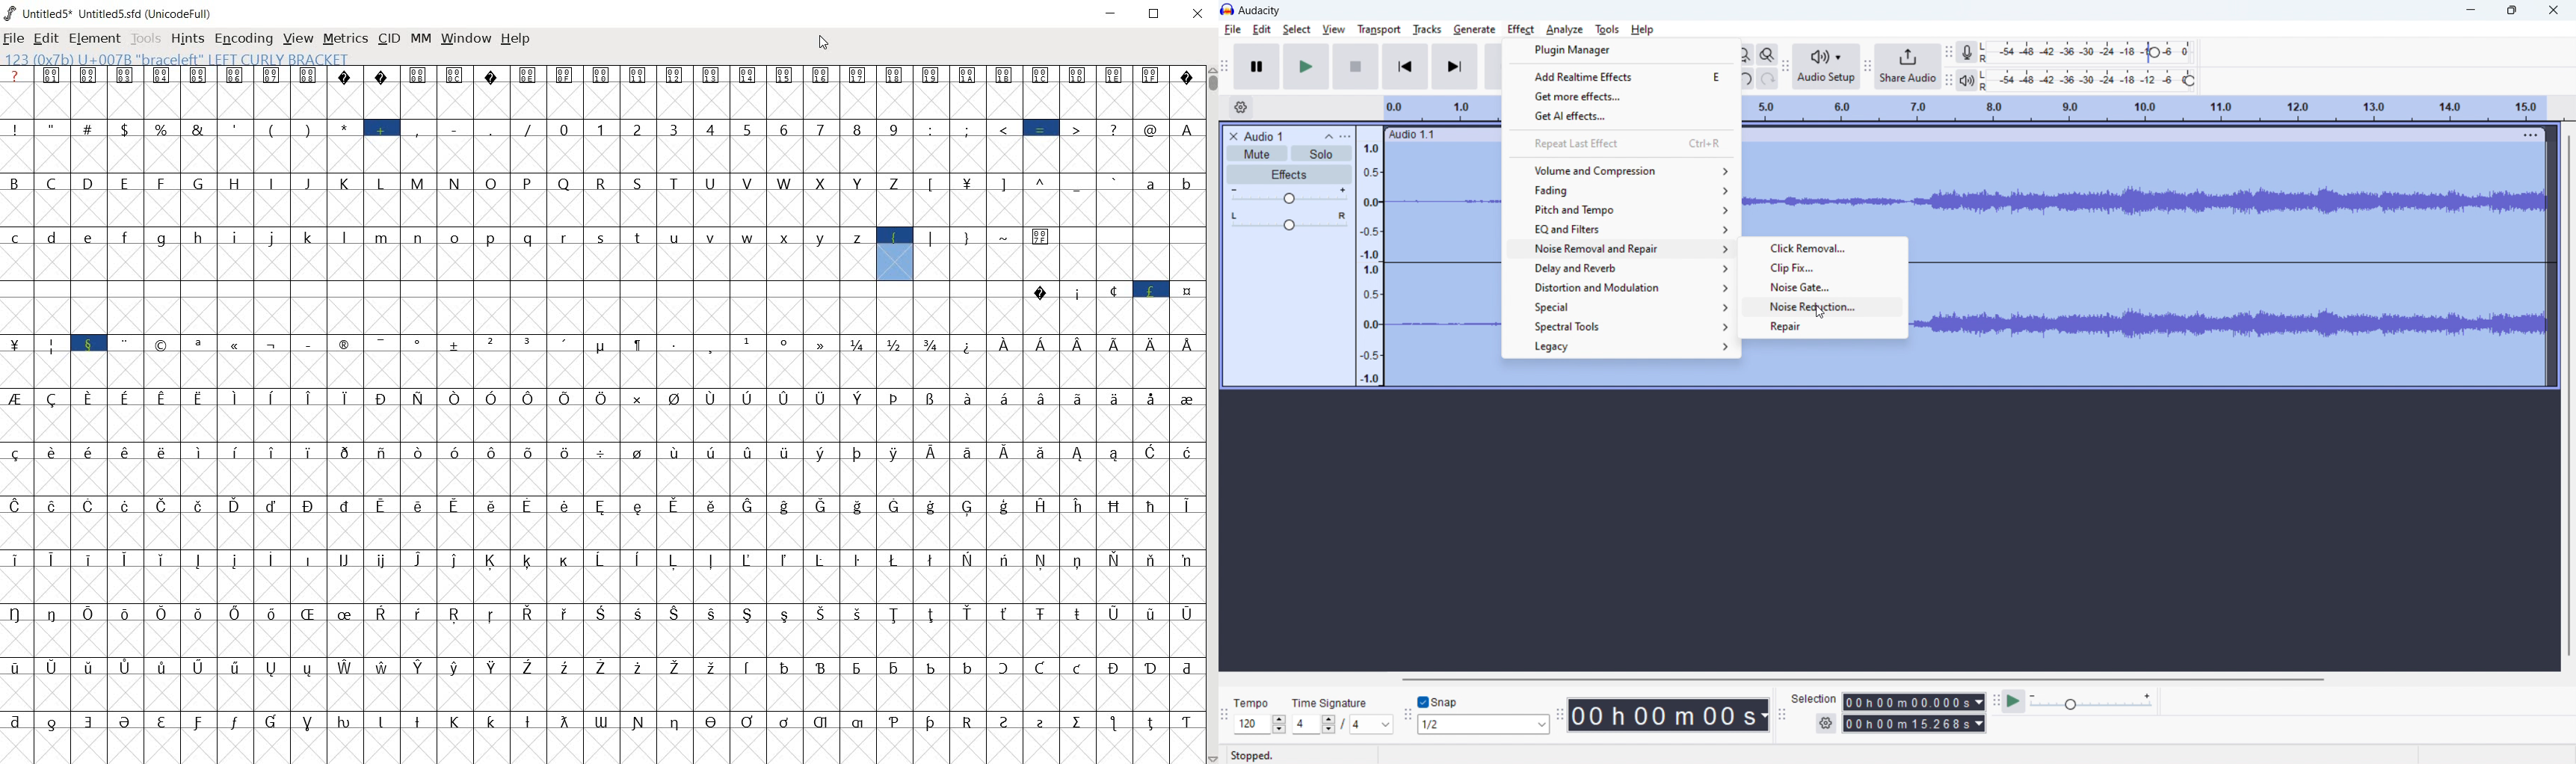  I want to click on CID, so click(389, 39).